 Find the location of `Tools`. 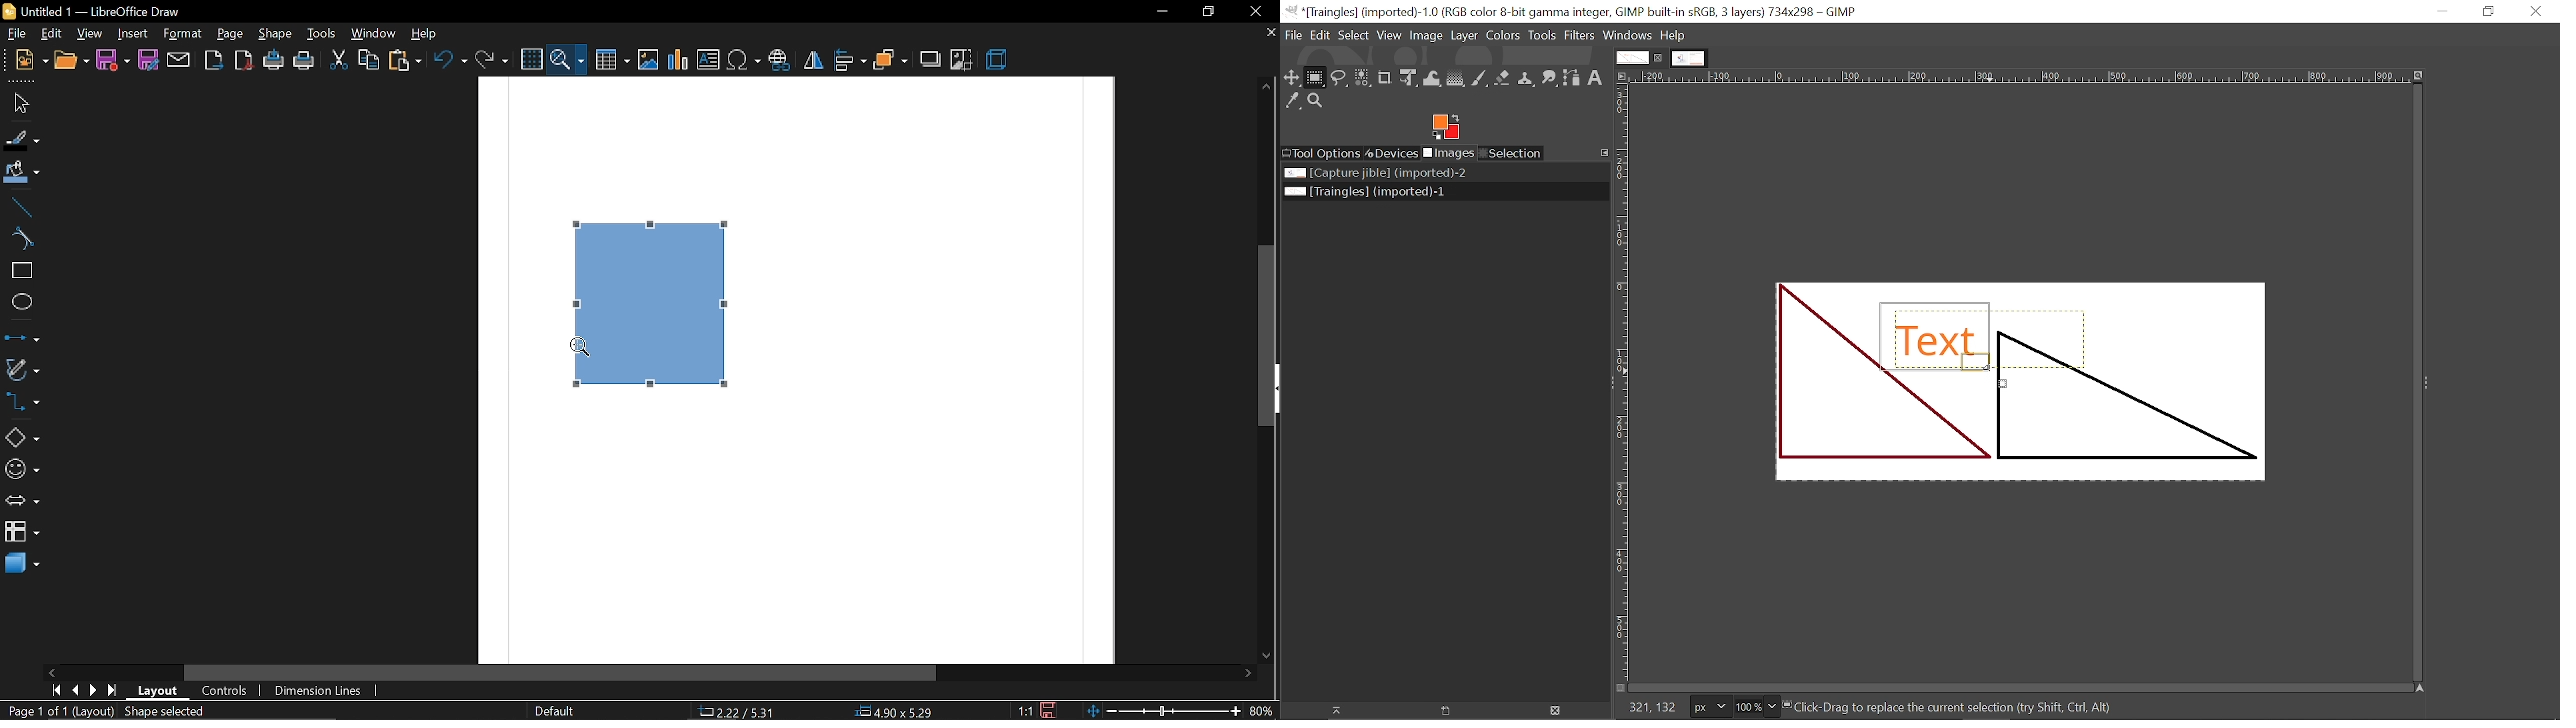

Tools is located at coordinates (1542, 37).